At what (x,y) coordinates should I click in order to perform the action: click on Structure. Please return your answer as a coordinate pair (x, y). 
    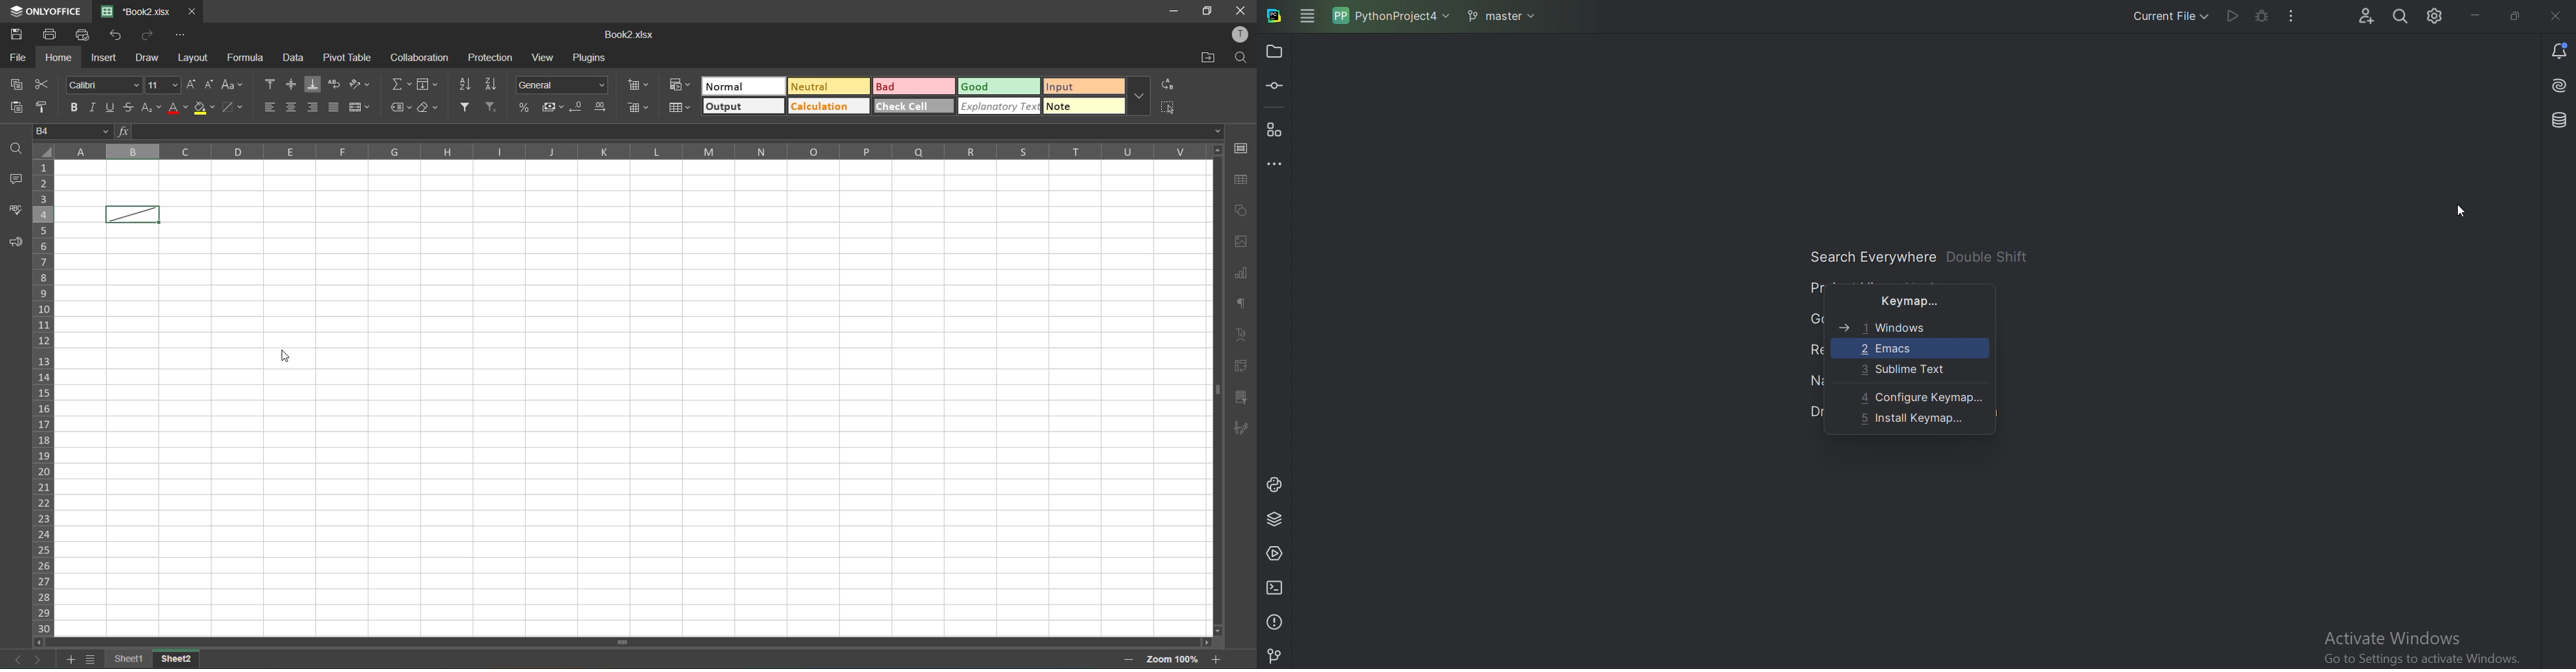
    Looking at the image, I should click on (1278, 129).